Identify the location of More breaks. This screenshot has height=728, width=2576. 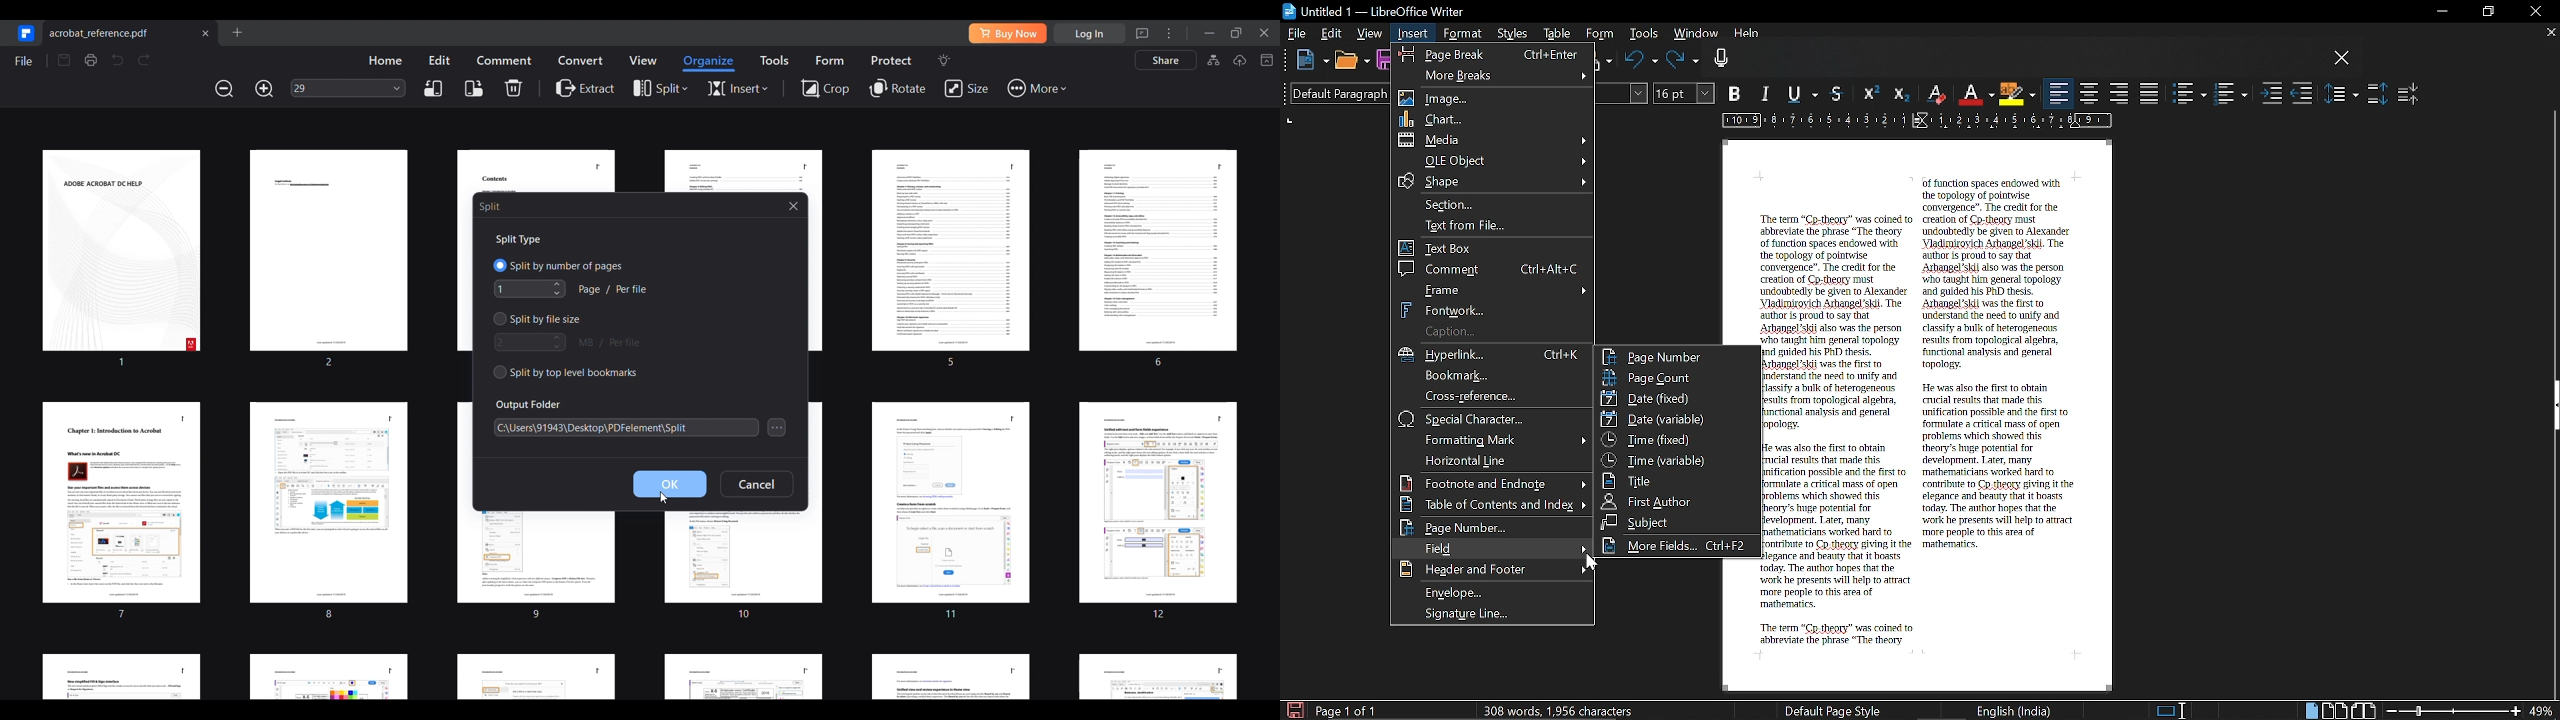
(1492, 74).